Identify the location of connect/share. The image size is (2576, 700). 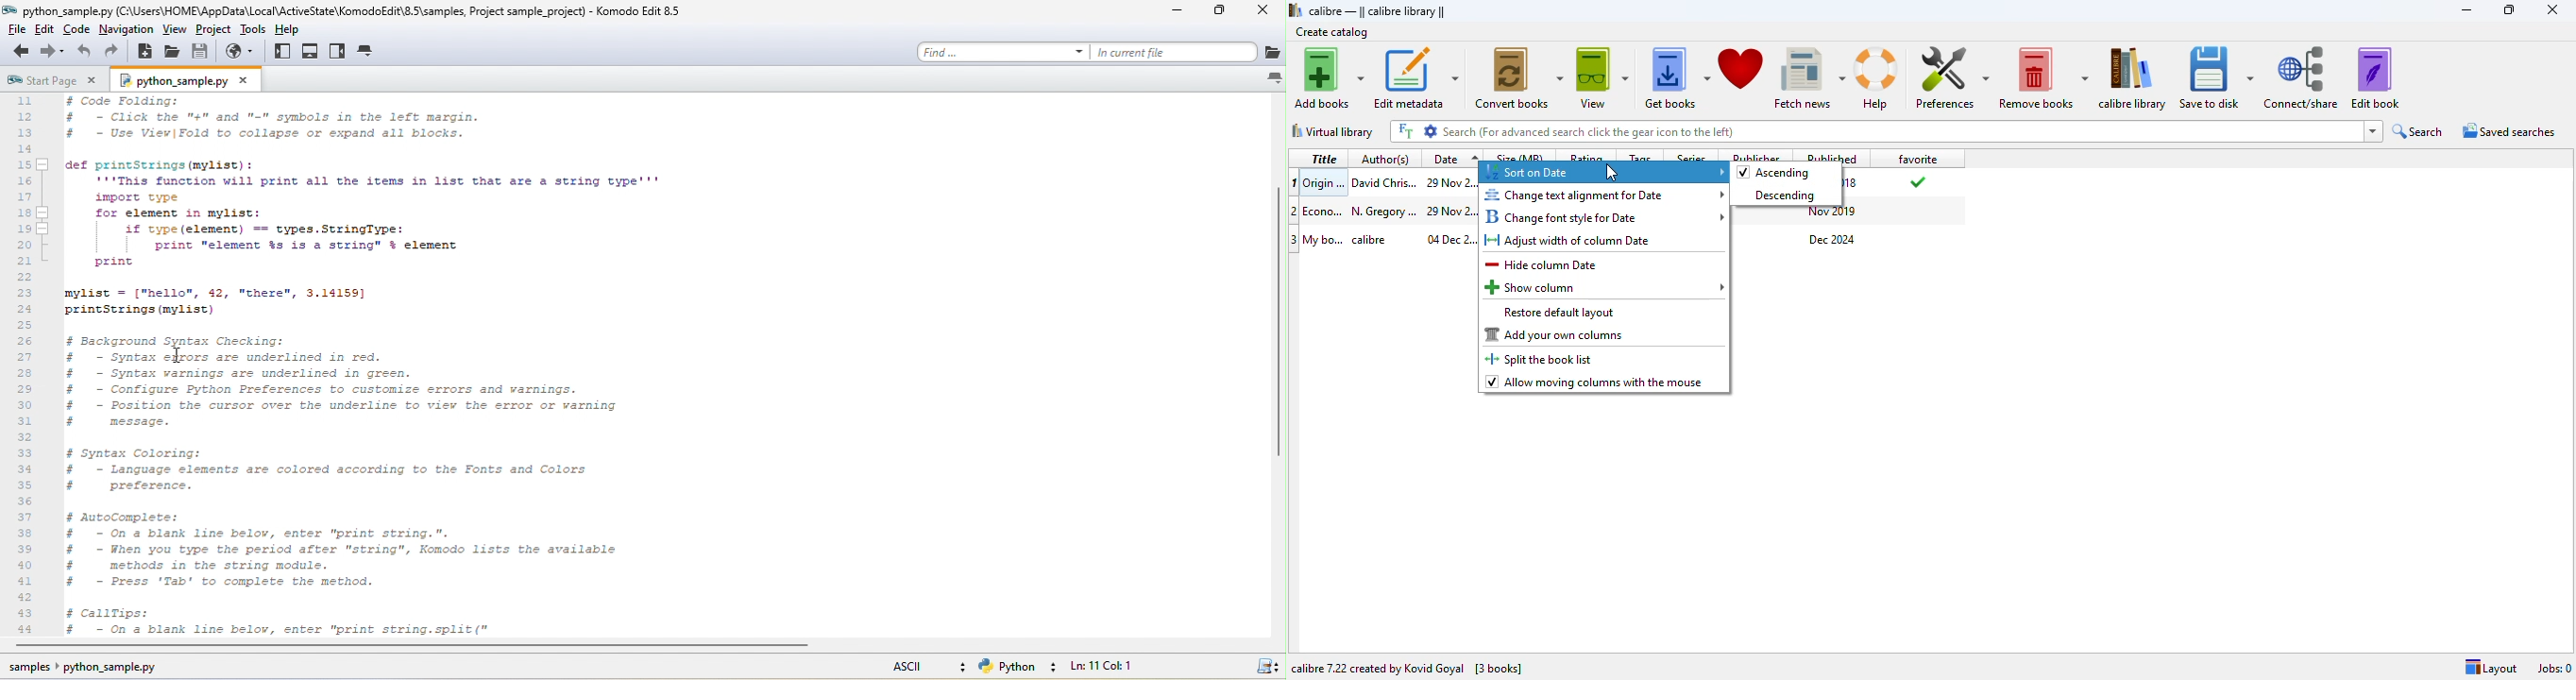
(2300, 77).